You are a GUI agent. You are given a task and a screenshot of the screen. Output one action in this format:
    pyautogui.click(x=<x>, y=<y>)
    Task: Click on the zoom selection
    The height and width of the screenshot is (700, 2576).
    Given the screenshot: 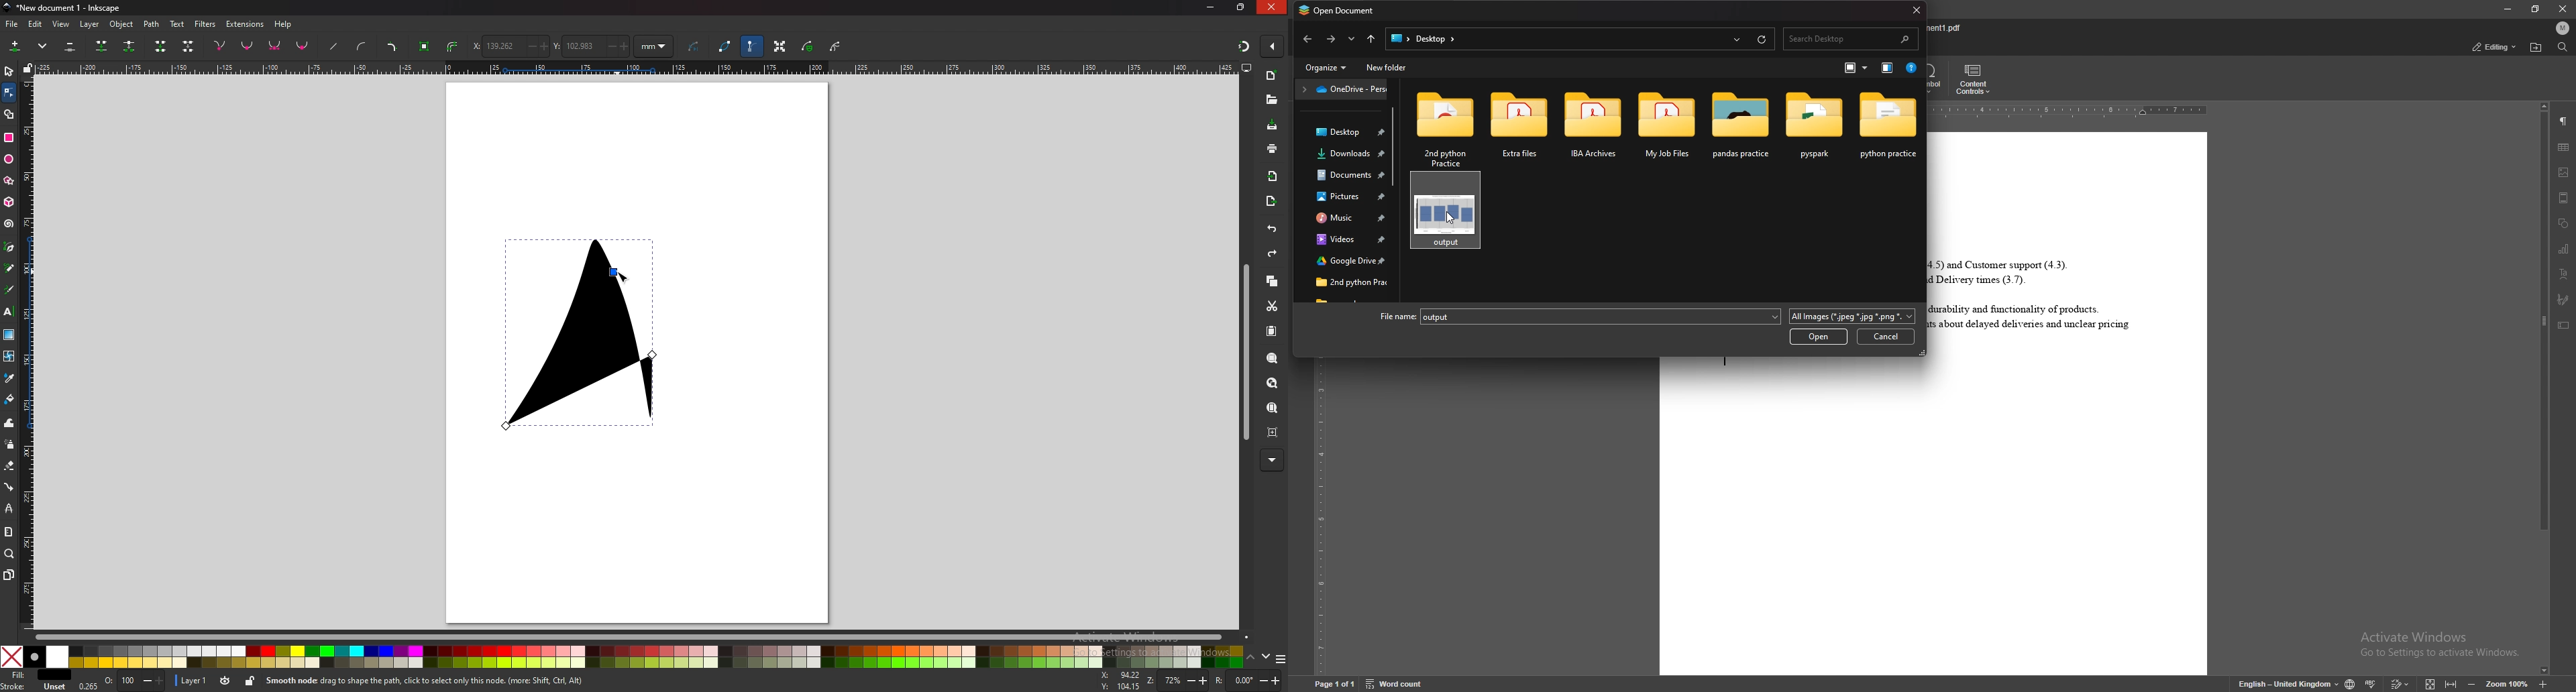 What is the action you would take?
    pyautogui.click(x=1273, y=358)
    